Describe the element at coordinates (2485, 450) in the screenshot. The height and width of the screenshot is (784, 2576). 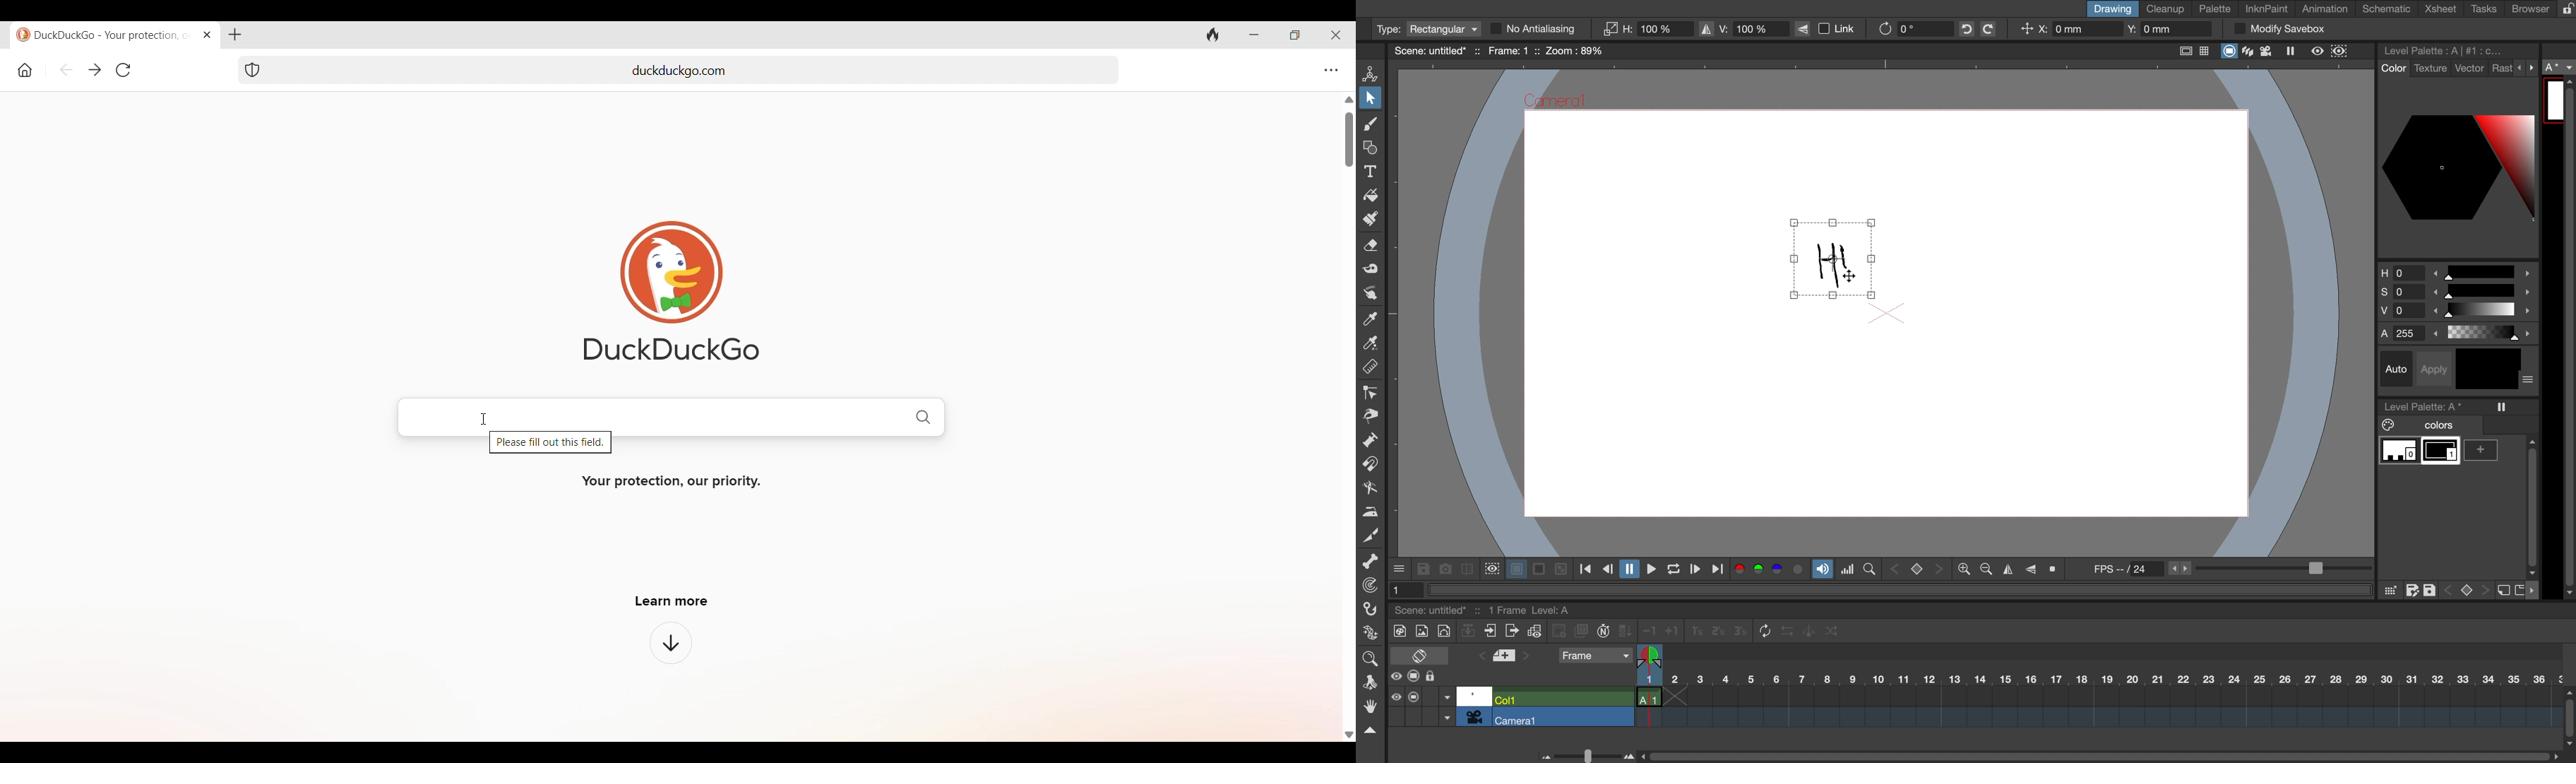
I see `add color` at that location.